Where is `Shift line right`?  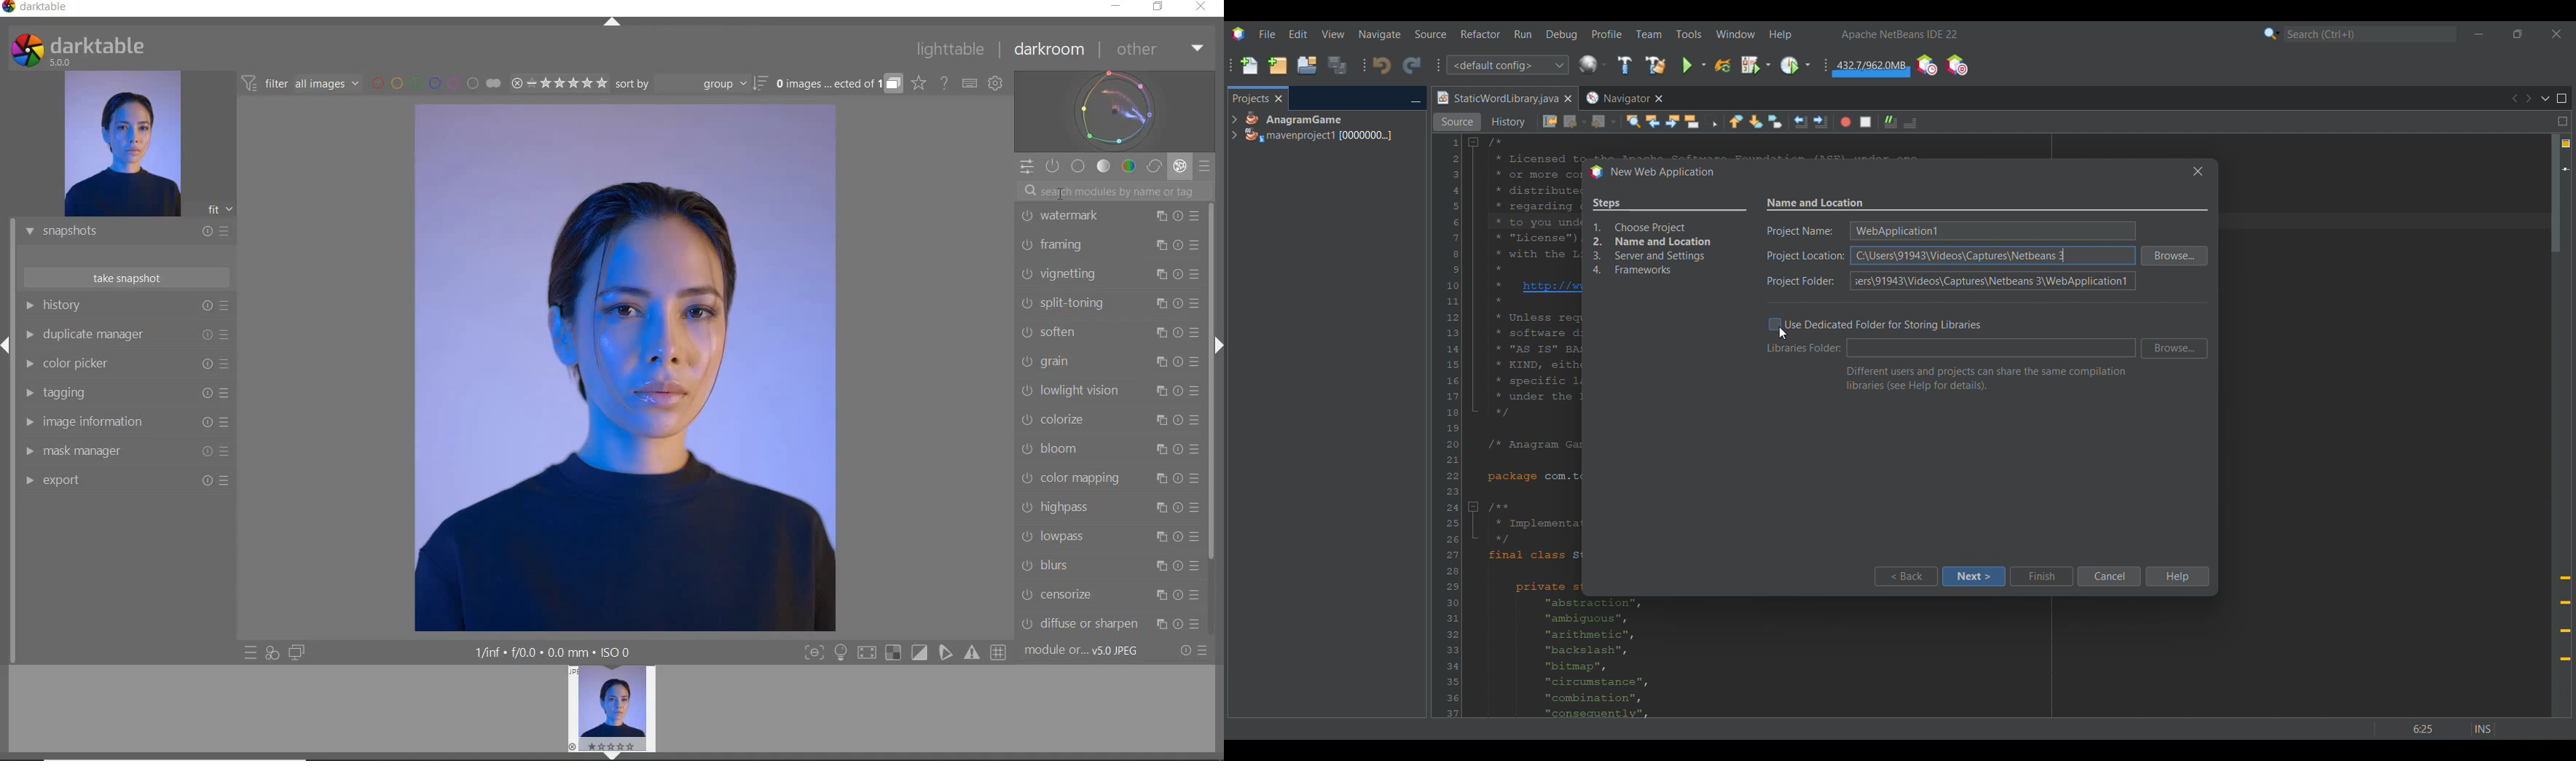
Shift line right is located at coordinates (1820, 122).